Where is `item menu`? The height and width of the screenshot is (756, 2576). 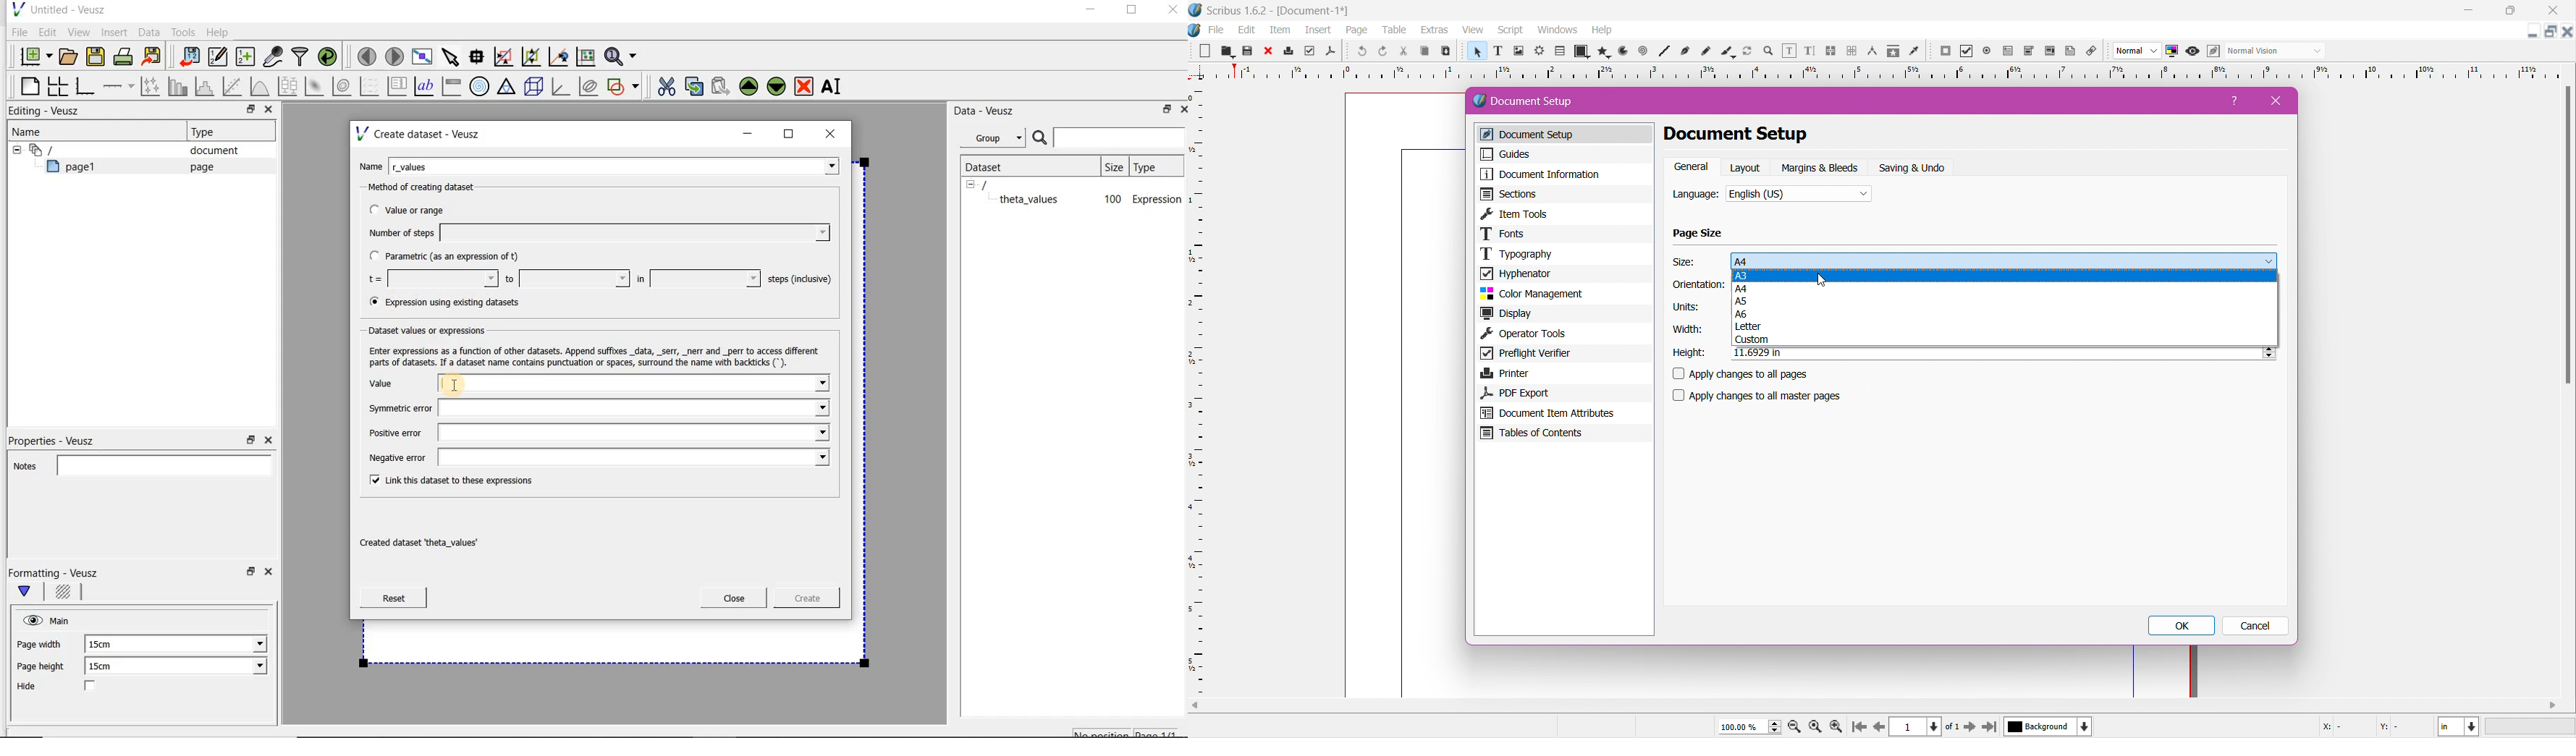 item menu is located at coordinates (1281, 31).